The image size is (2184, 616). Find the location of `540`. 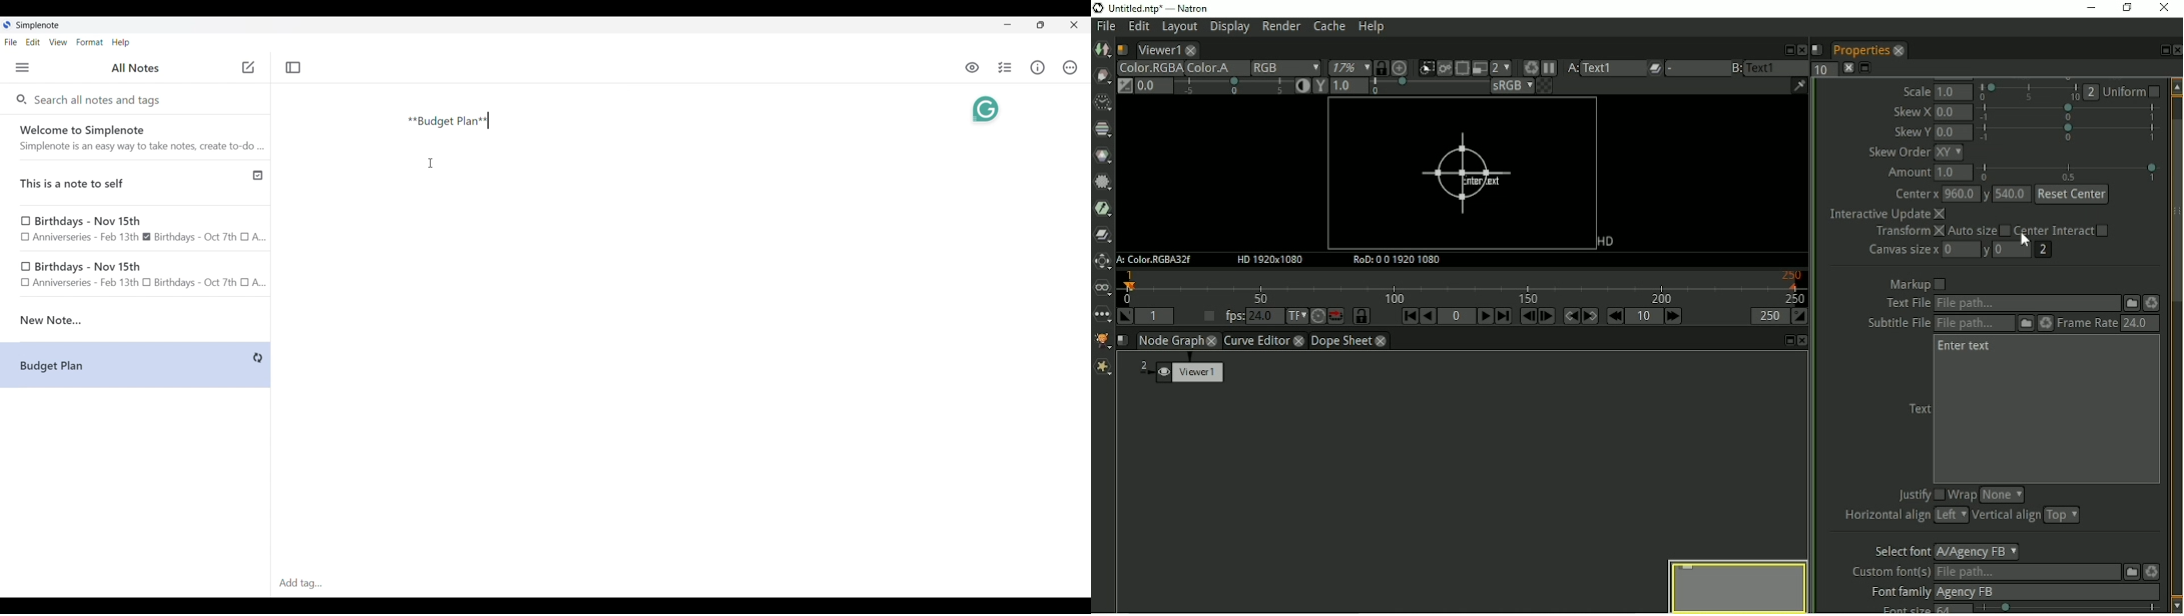

540 is located at coordinates (2012, 196).